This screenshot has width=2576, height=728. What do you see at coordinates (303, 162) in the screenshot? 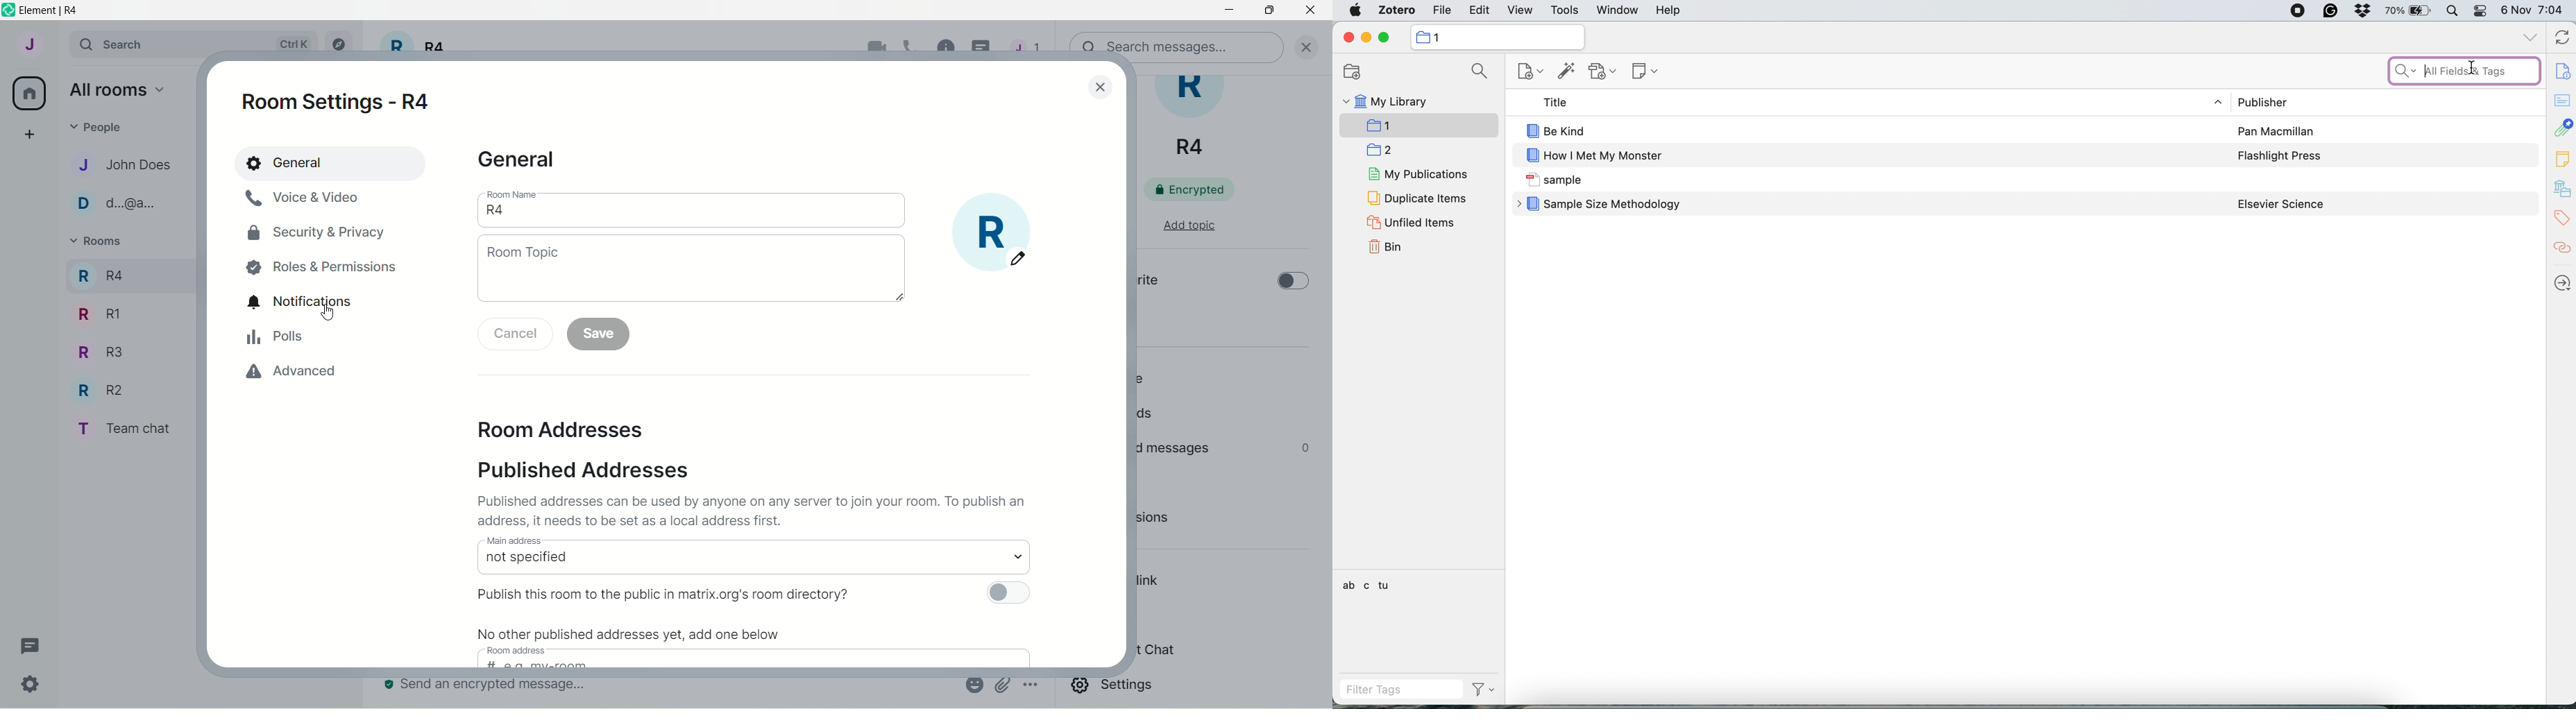
I see `general` at bounding box center [303, 162].